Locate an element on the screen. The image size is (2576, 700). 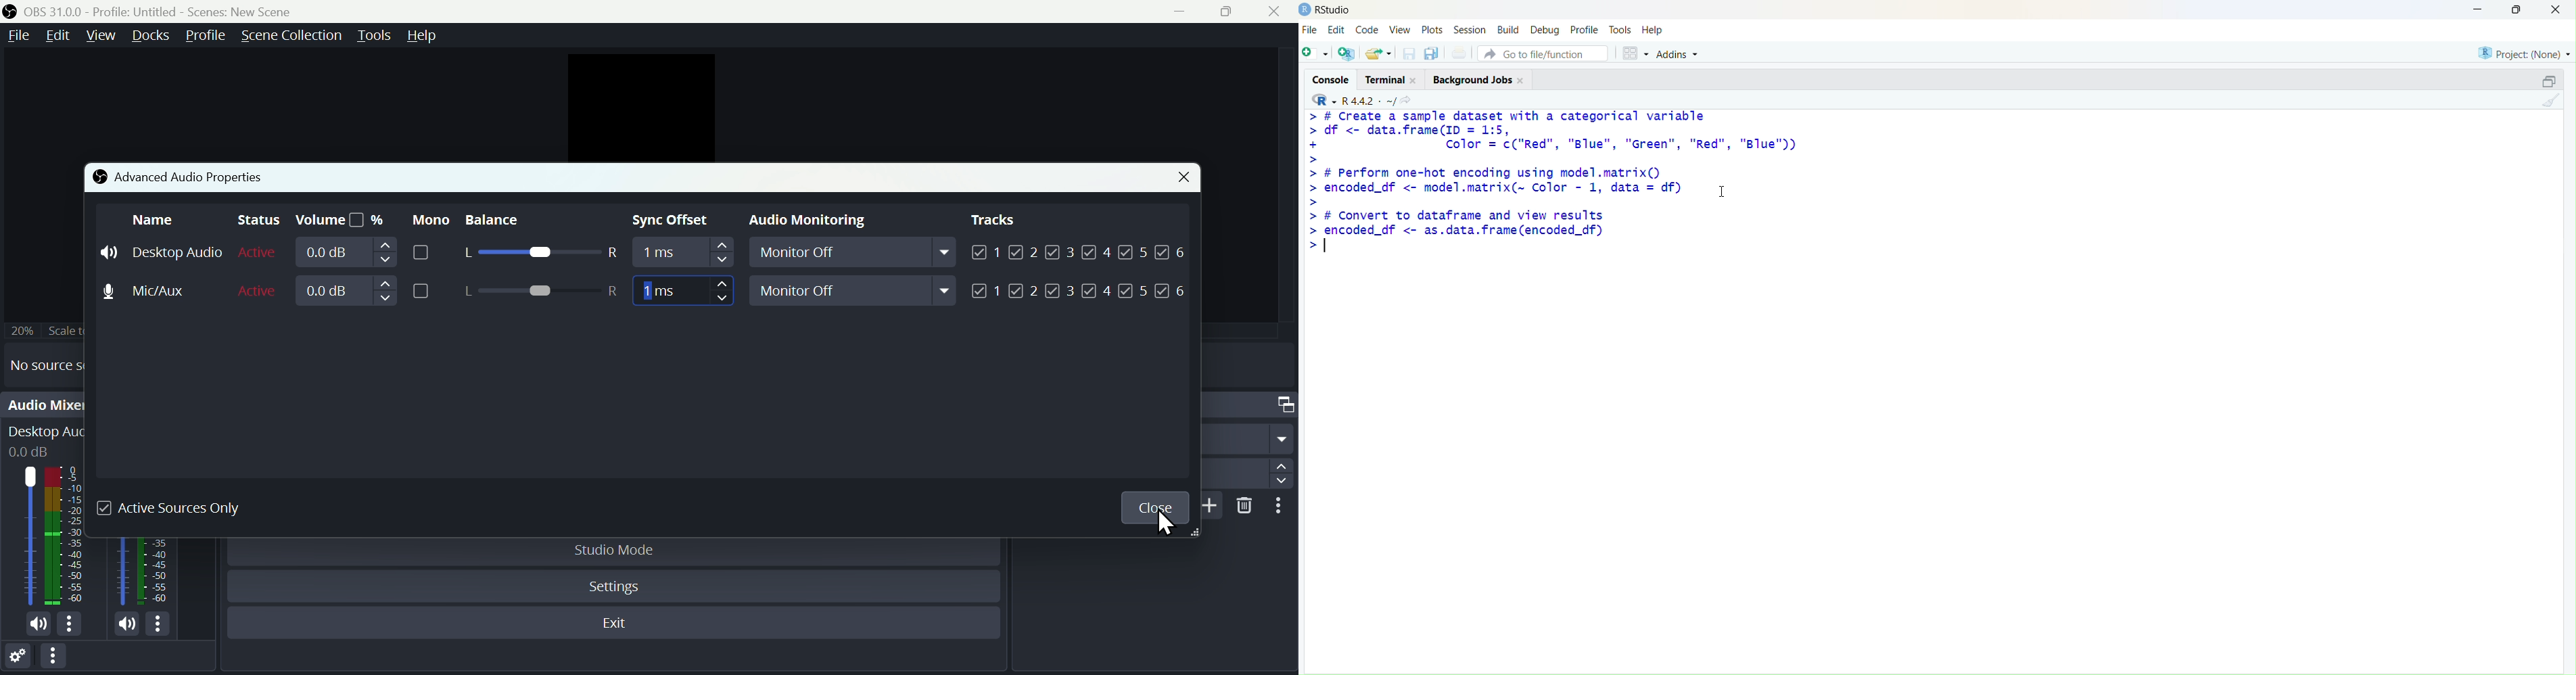
OBS 31.0 .0 profile: untitled Scene: New scene is located at coordinates (170, 11).